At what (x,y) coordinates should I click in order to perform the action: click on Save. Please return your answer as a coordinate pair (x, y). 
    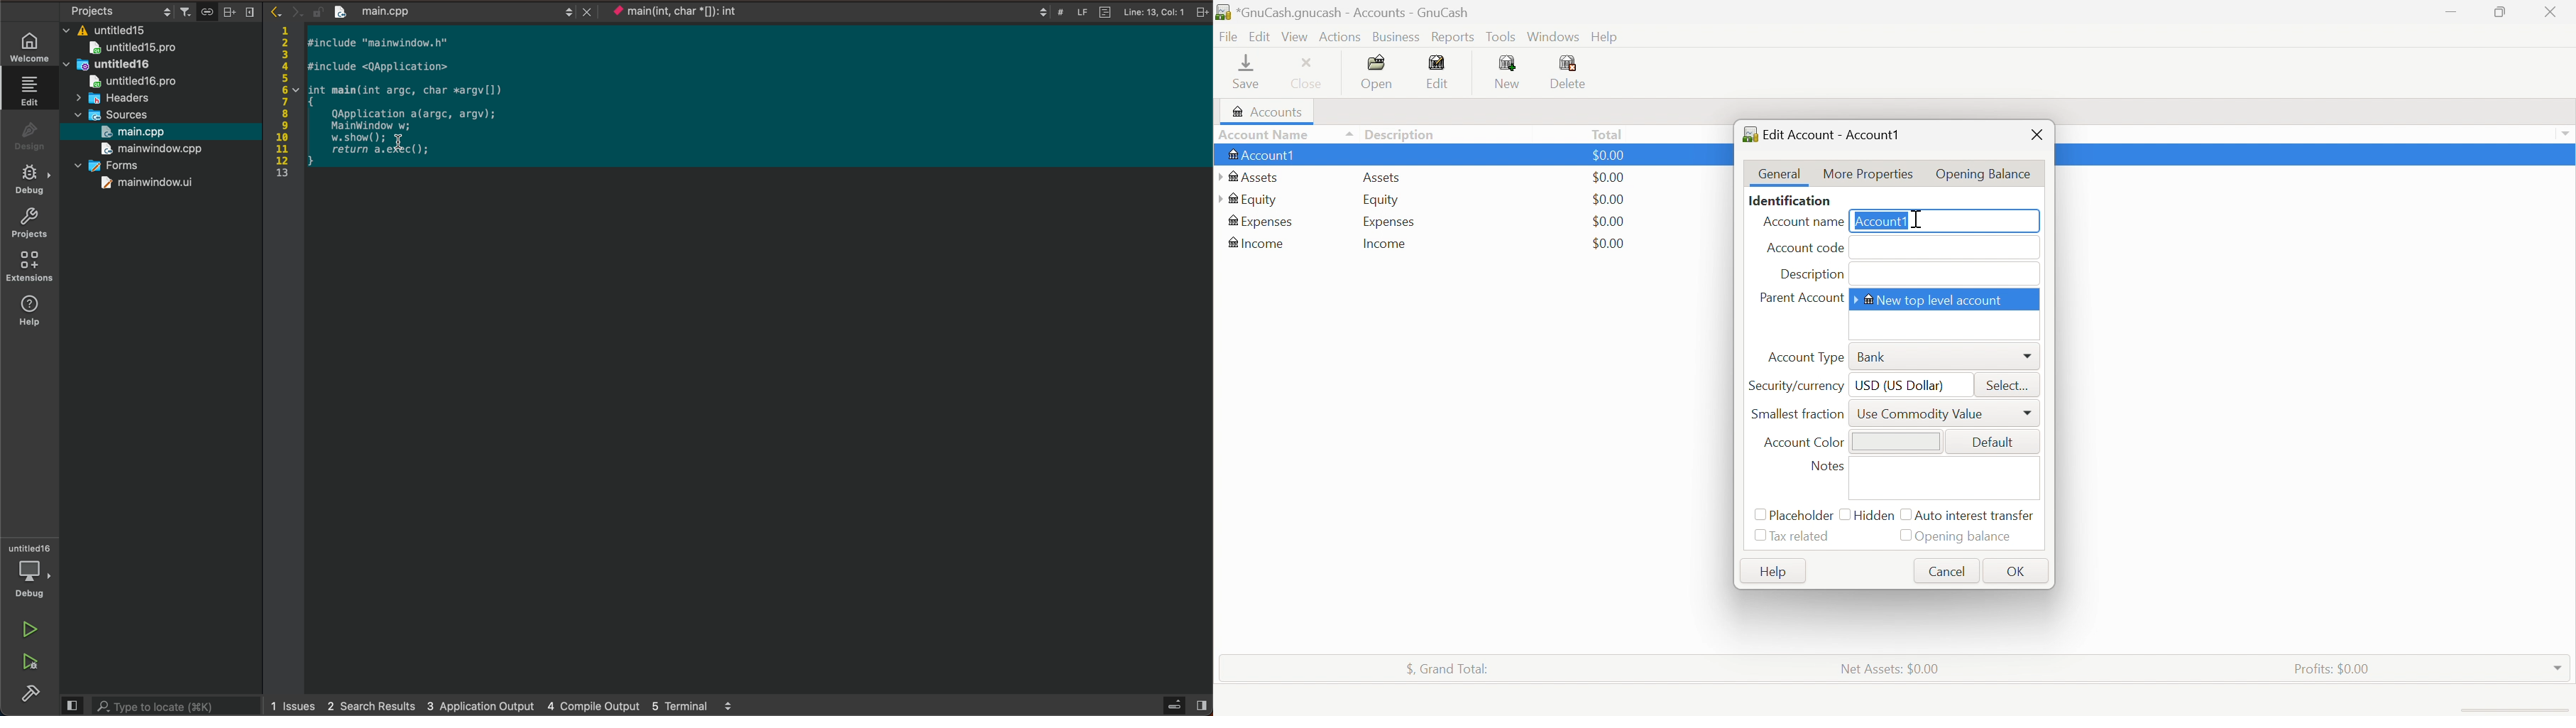
    Looking at the image, I should click on (1251, 72).